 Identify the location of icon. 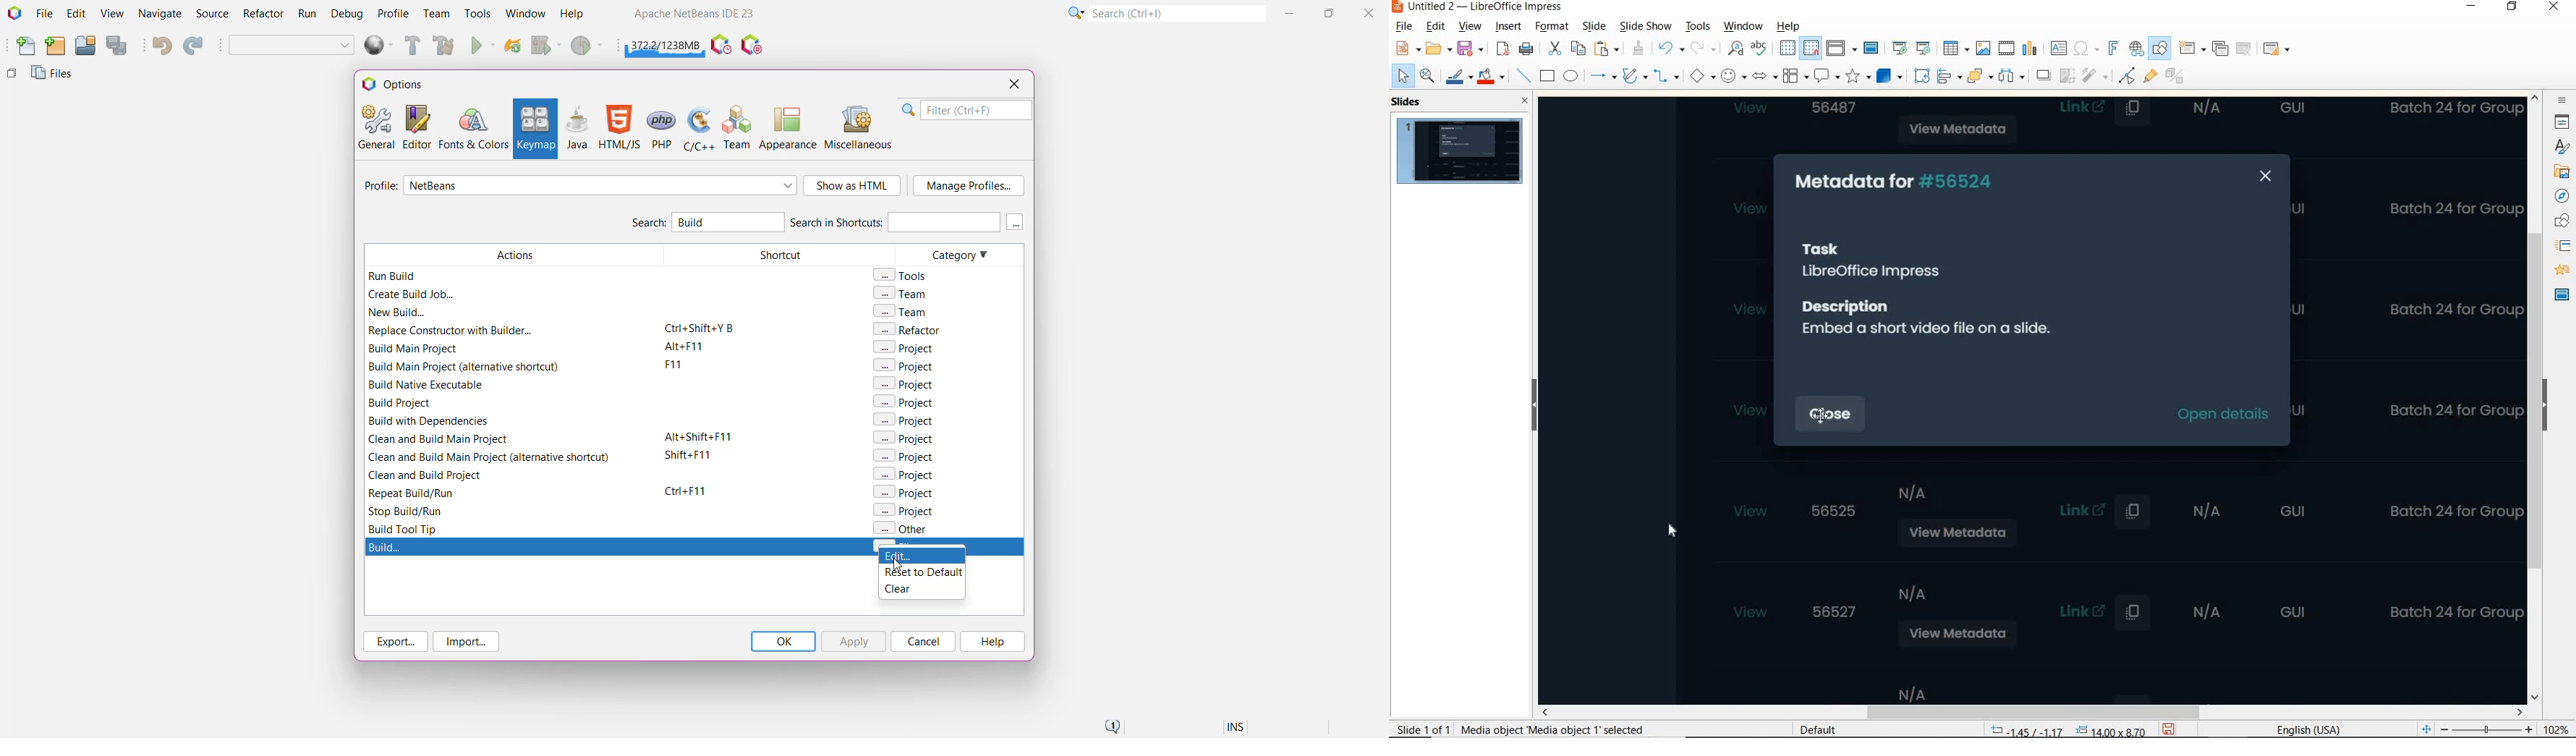
(2068, 77).